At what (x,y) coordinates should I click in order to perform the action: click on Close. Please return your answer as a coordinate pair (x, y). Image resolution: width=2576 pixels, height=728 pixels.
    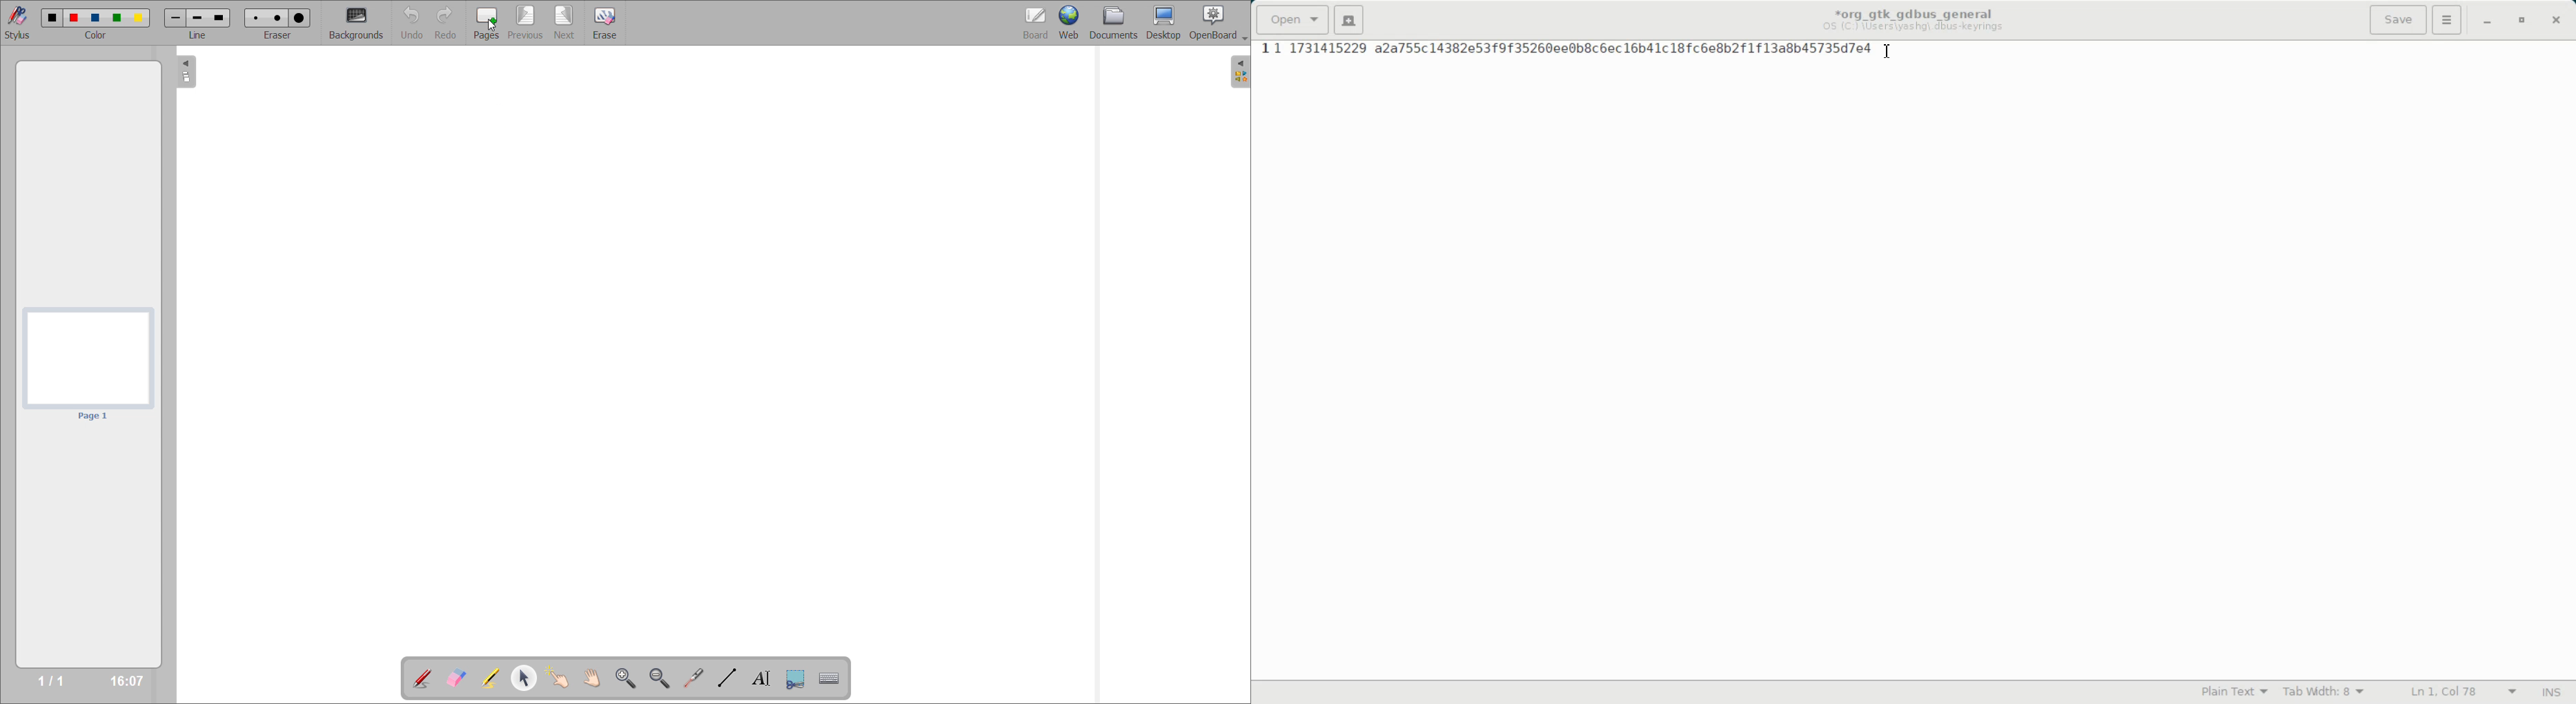
    Looking at the image, I should click on (2555, 21).